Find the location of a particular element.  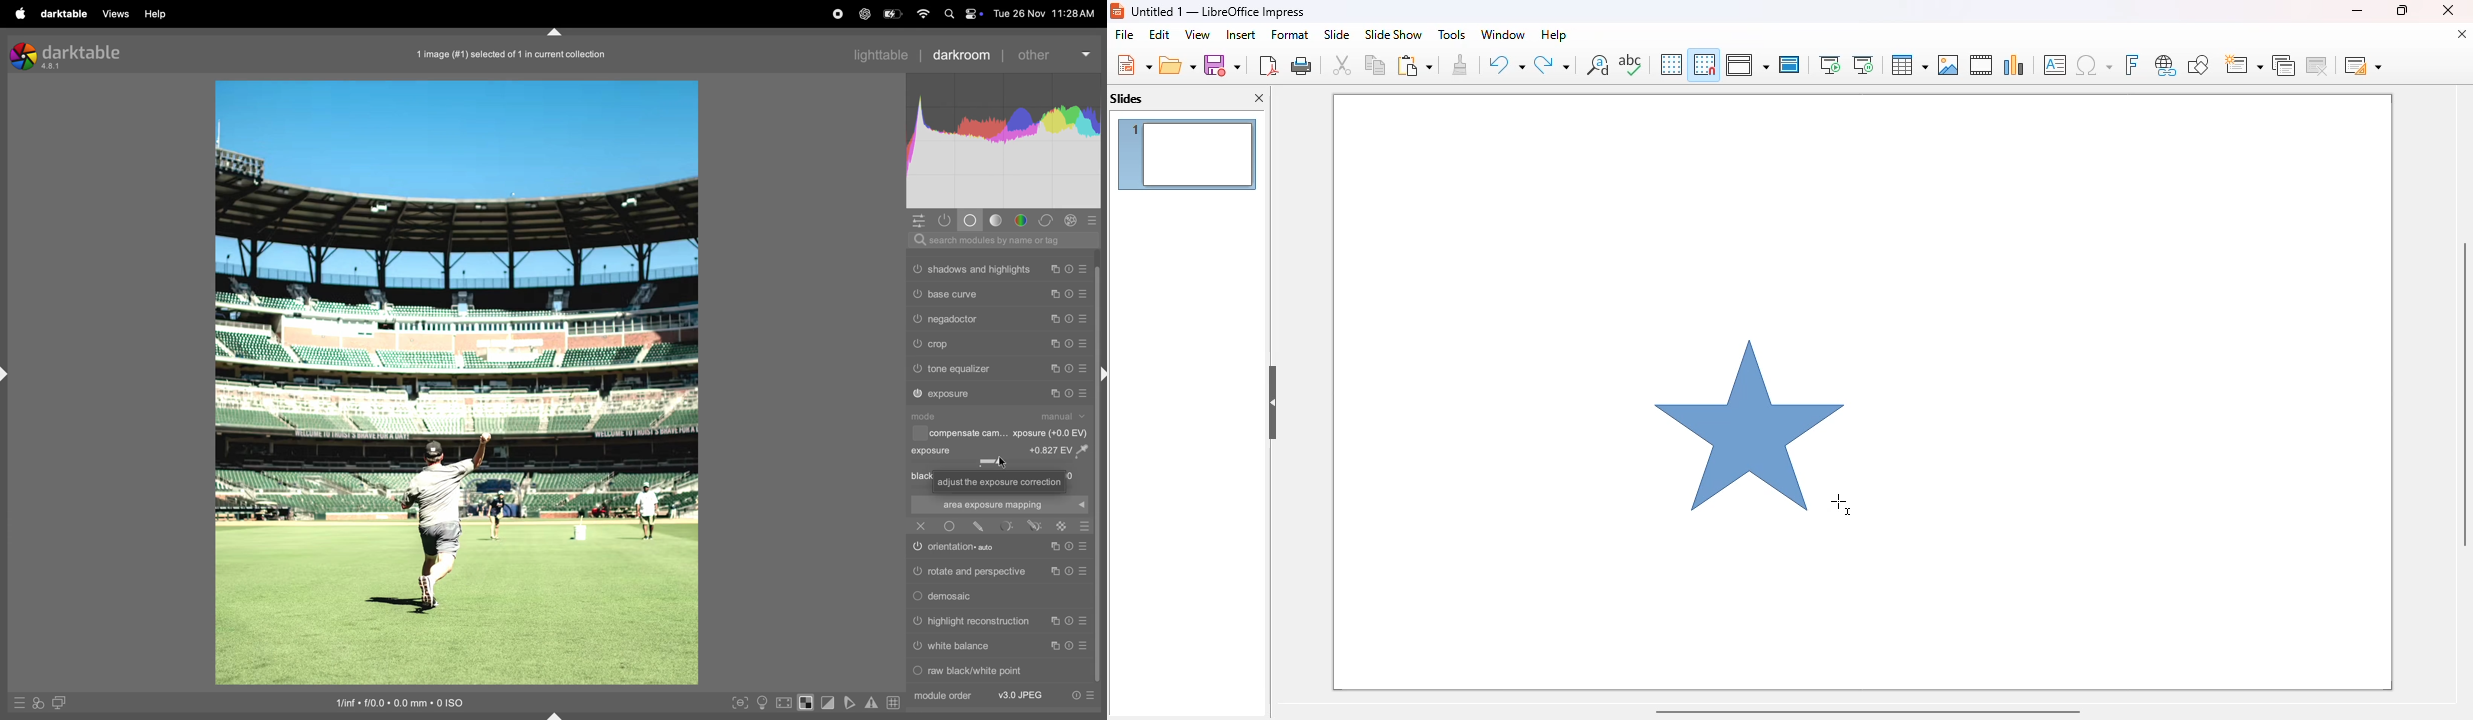

copy is located at coordinates (1054, 369).